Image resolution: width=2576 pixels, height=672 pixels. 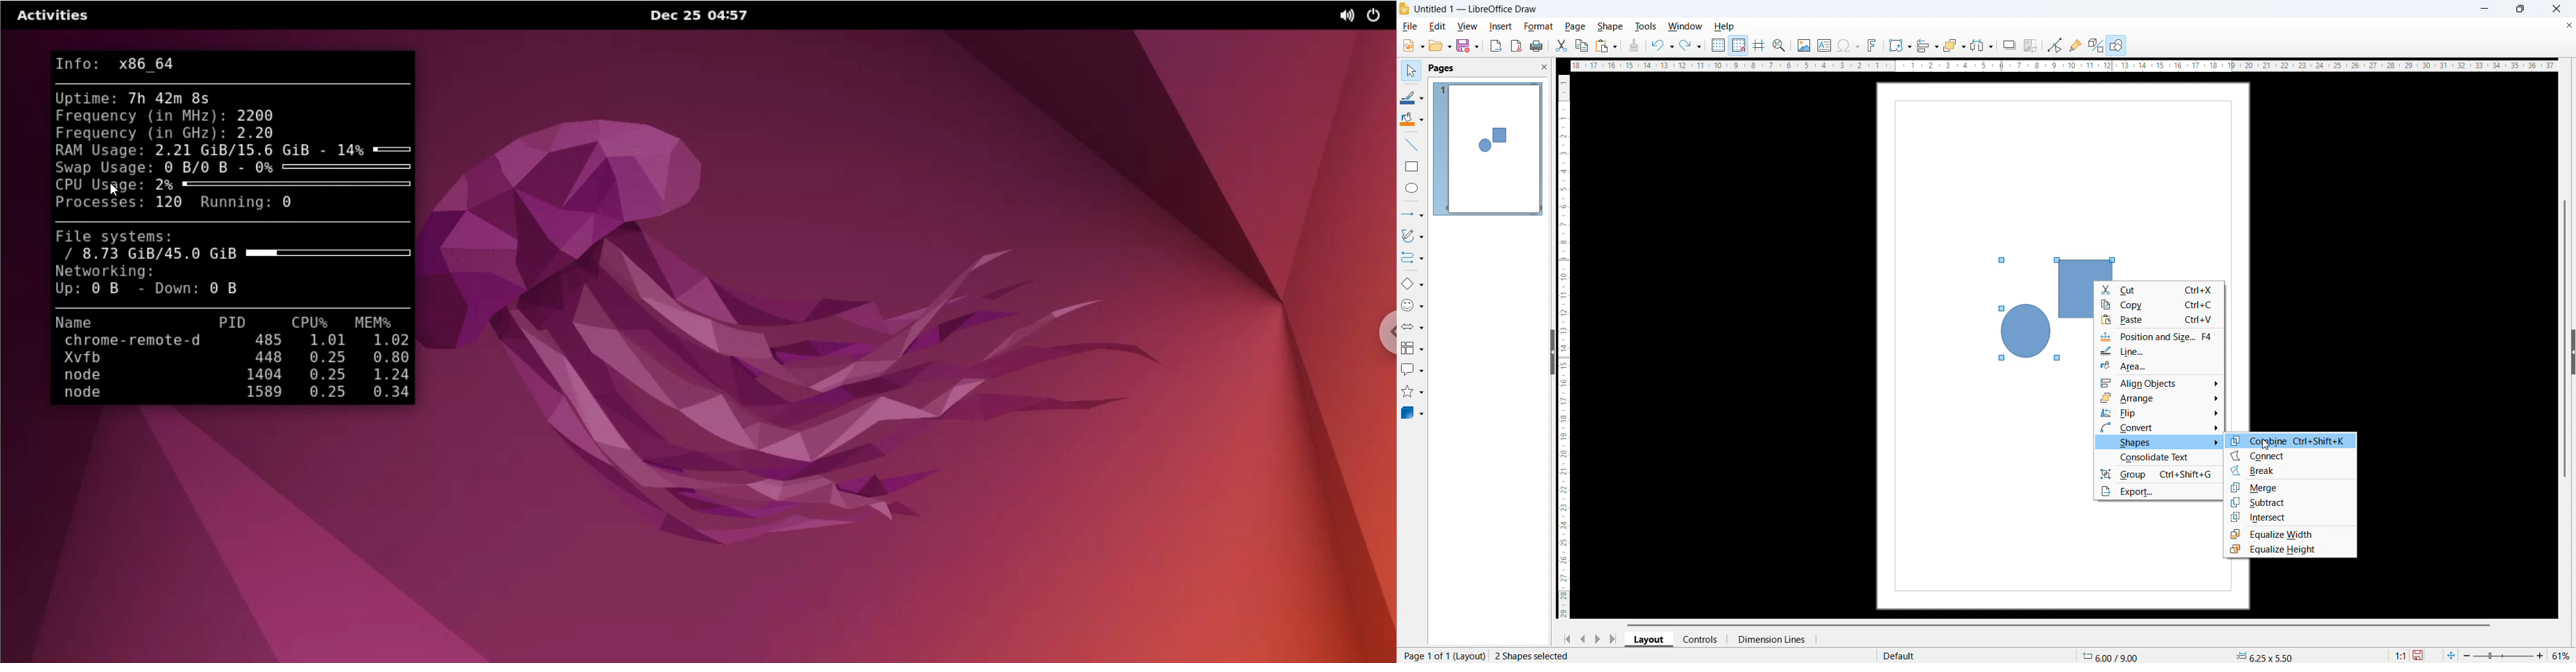 What do you see at coordinates (1804, 46) in the screenshot?
I see `insert image` at bounding box center [1804, 46].